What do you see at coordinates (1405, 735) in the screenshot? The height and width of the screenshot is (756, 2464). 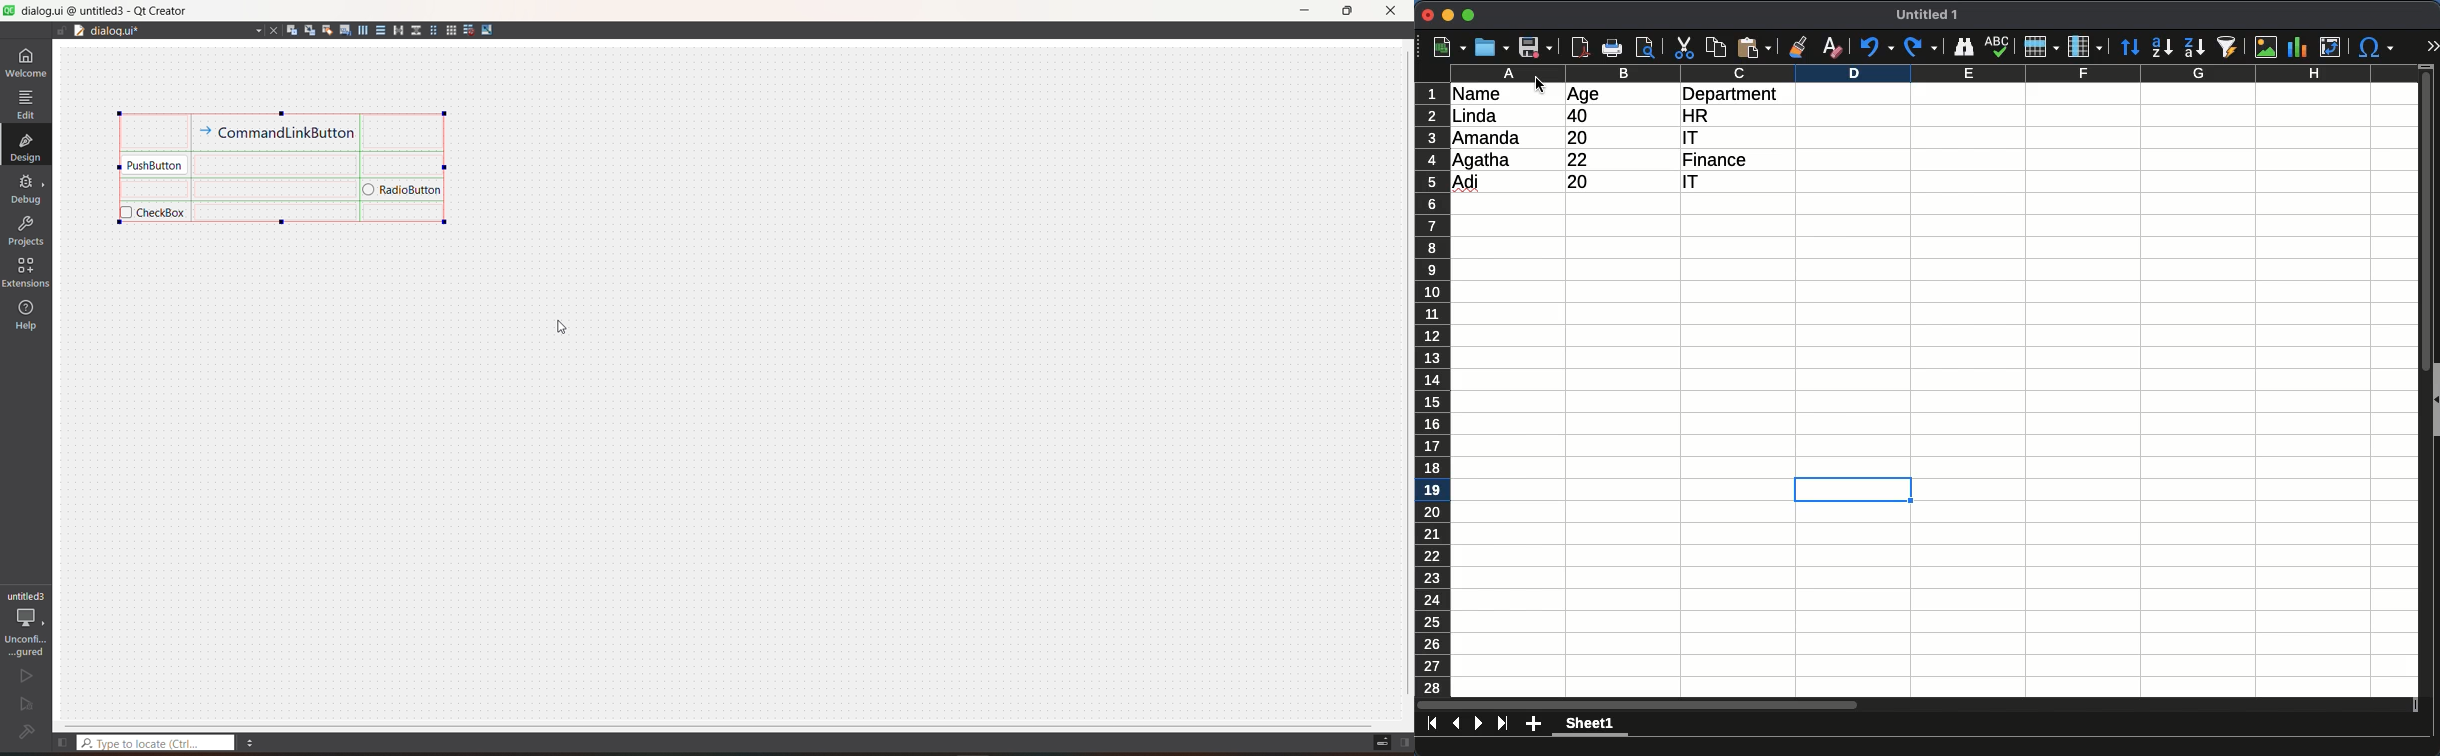 I see `show right sidebar` at bounding box center [1405, 735].